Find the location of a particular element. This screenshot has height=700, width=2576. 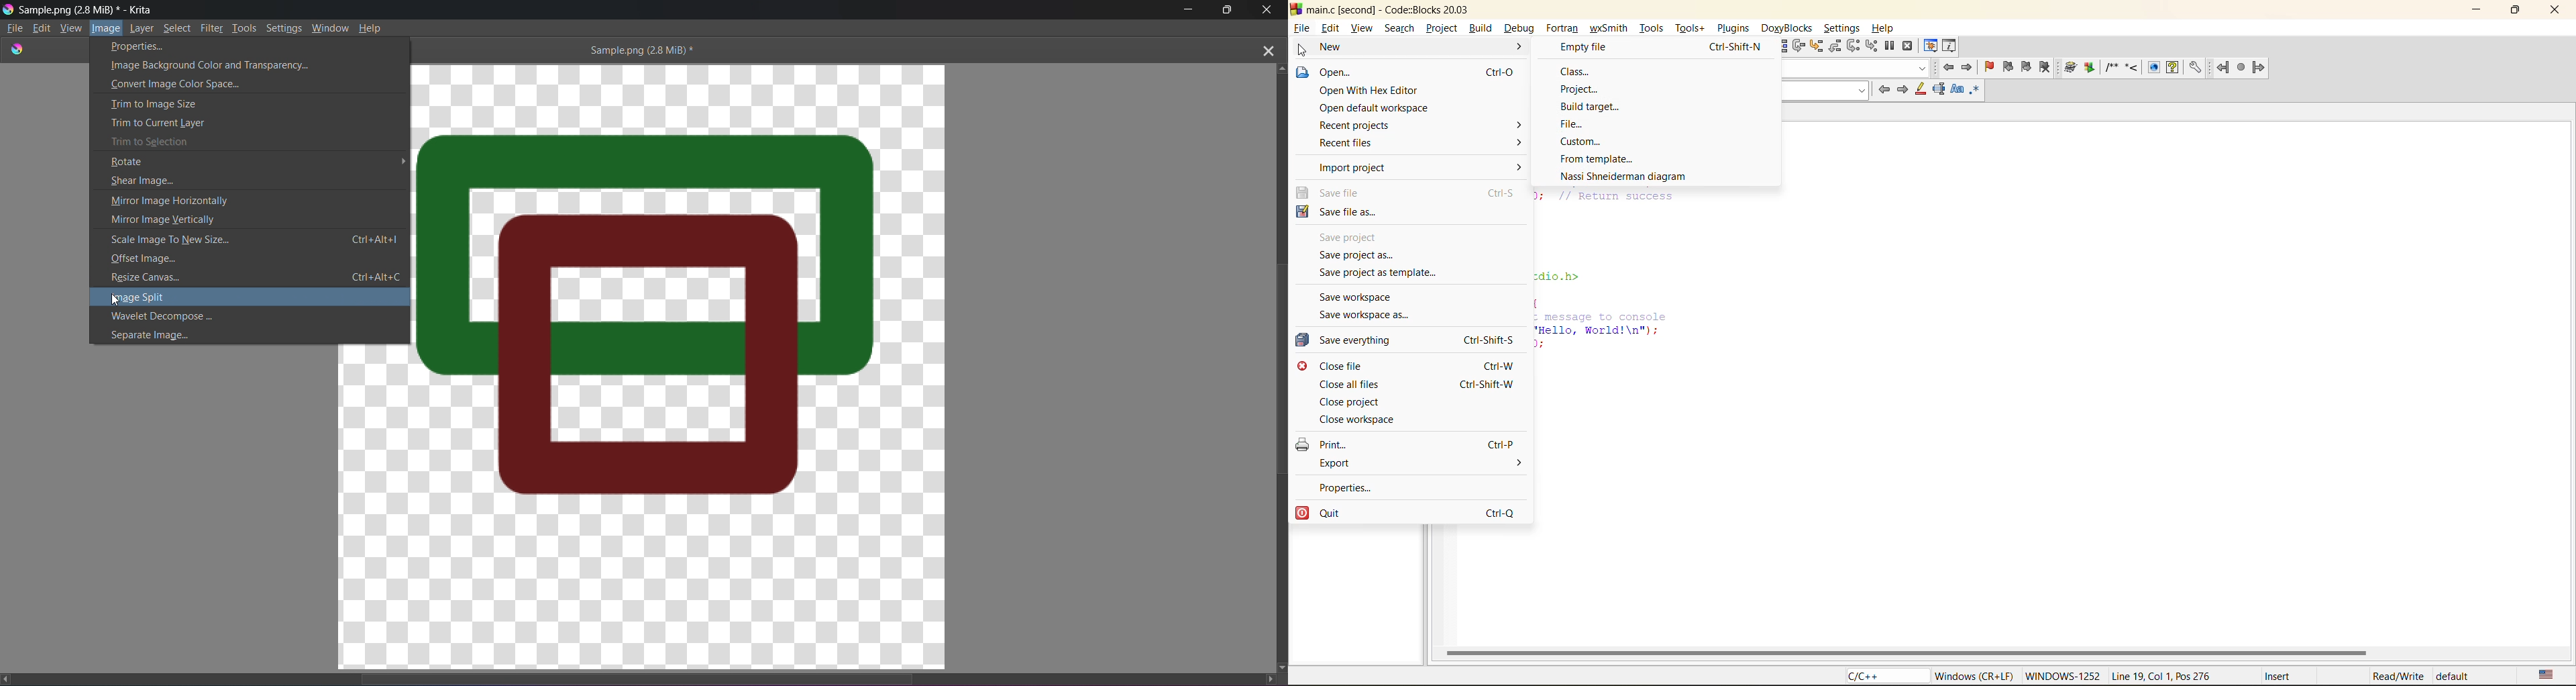

import project is located at coordinates (1356, 169).